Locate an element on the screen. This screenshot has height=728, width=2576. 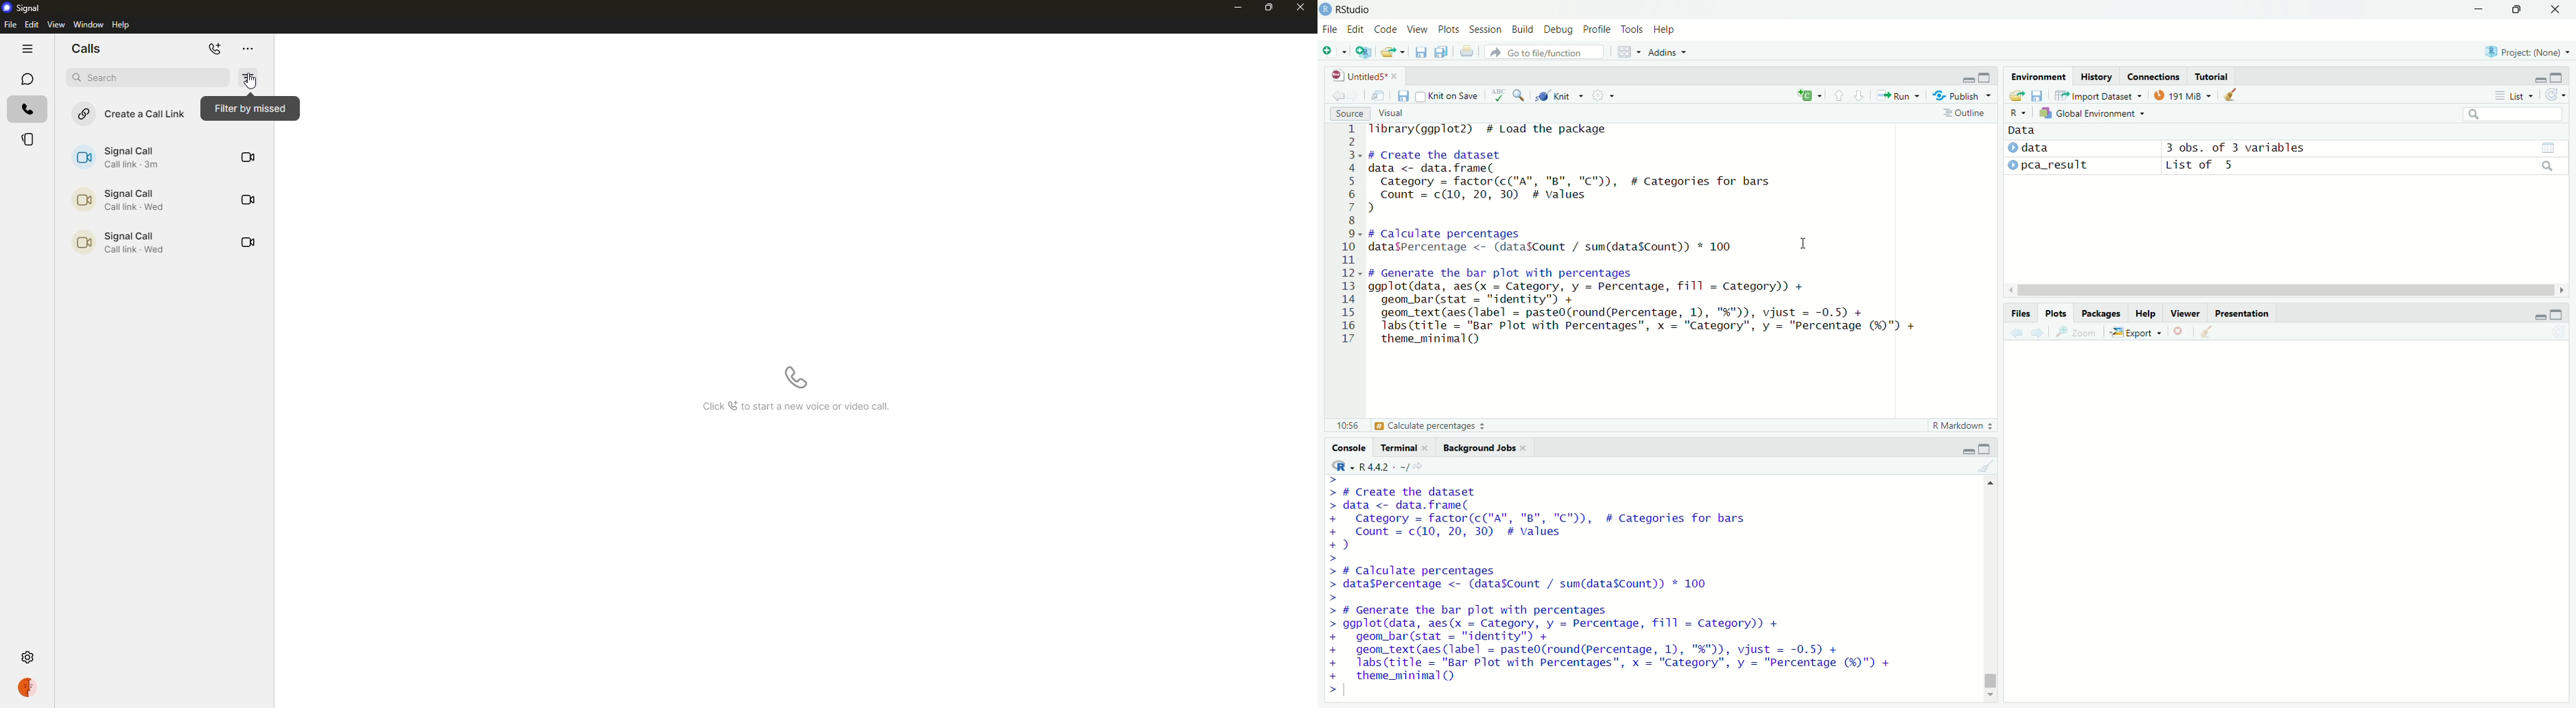
calls is located at coordinates (91, 49).